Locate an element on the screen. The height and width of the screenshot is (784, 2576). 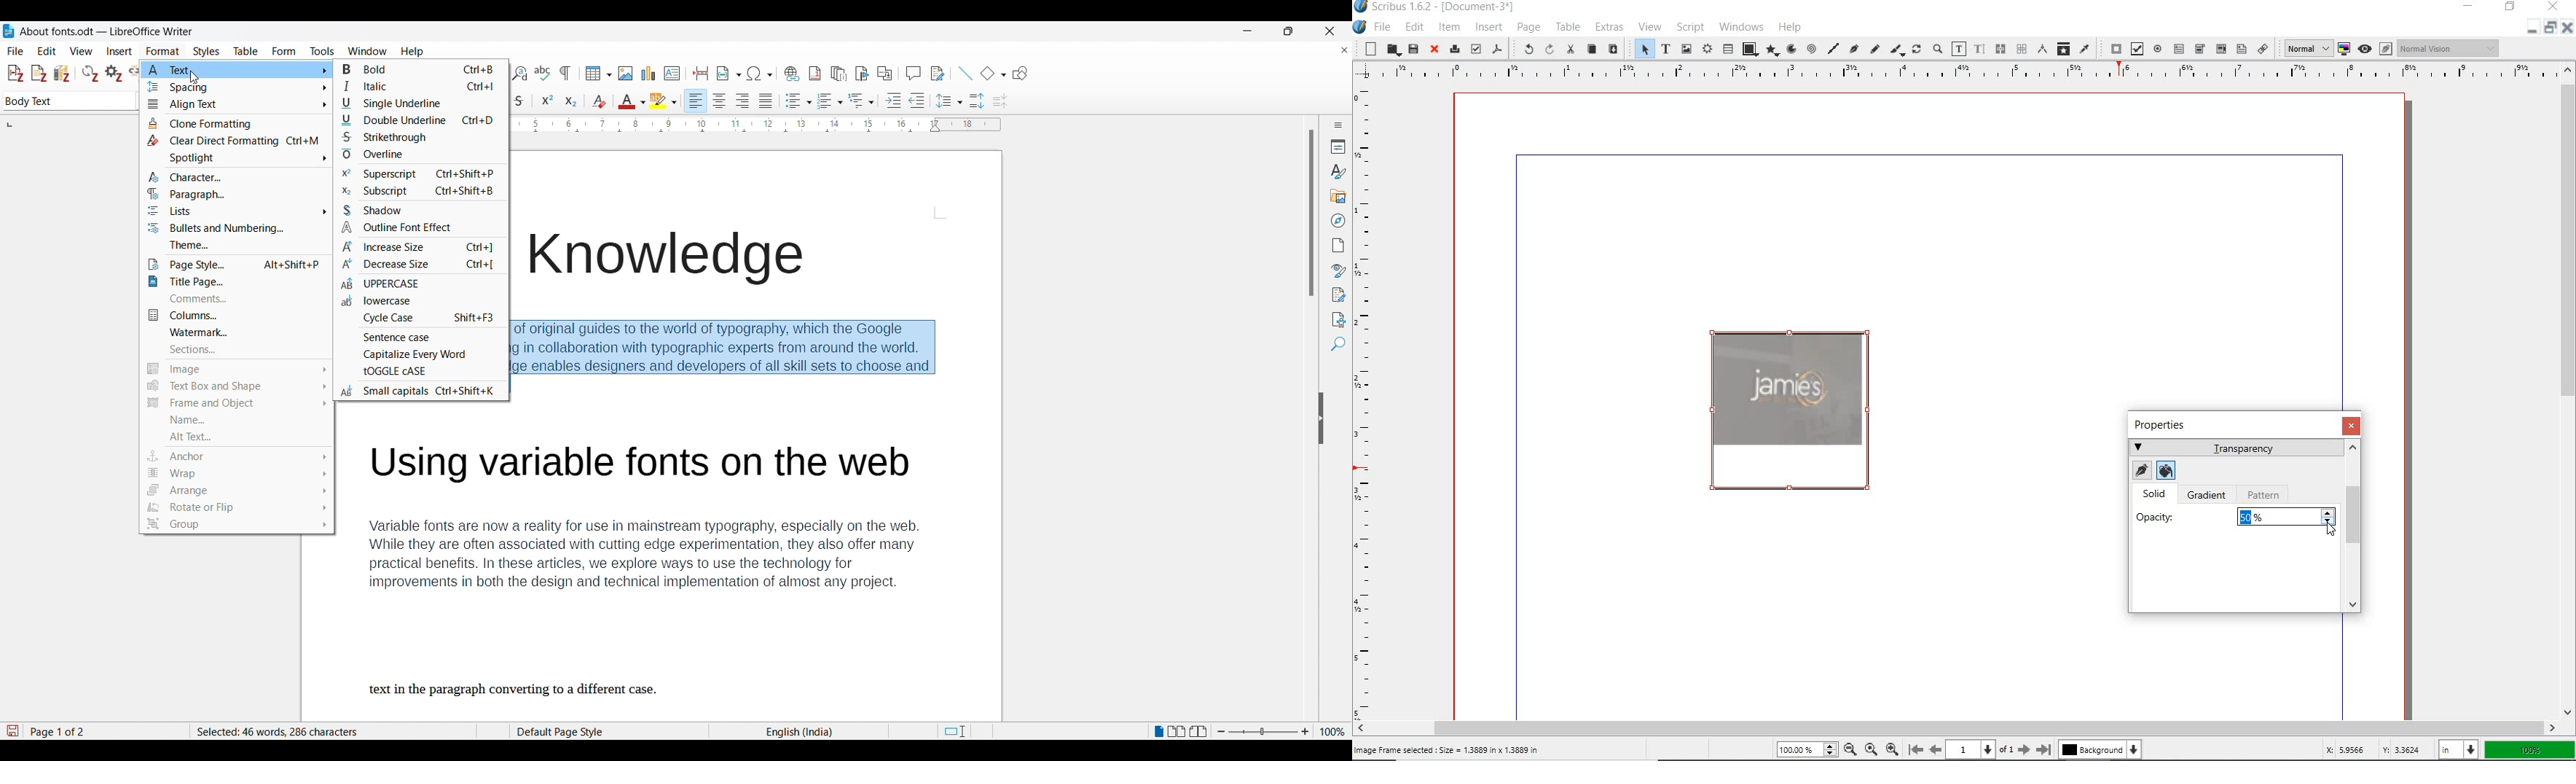
Style inspector is located at coordinates (1338, 271).